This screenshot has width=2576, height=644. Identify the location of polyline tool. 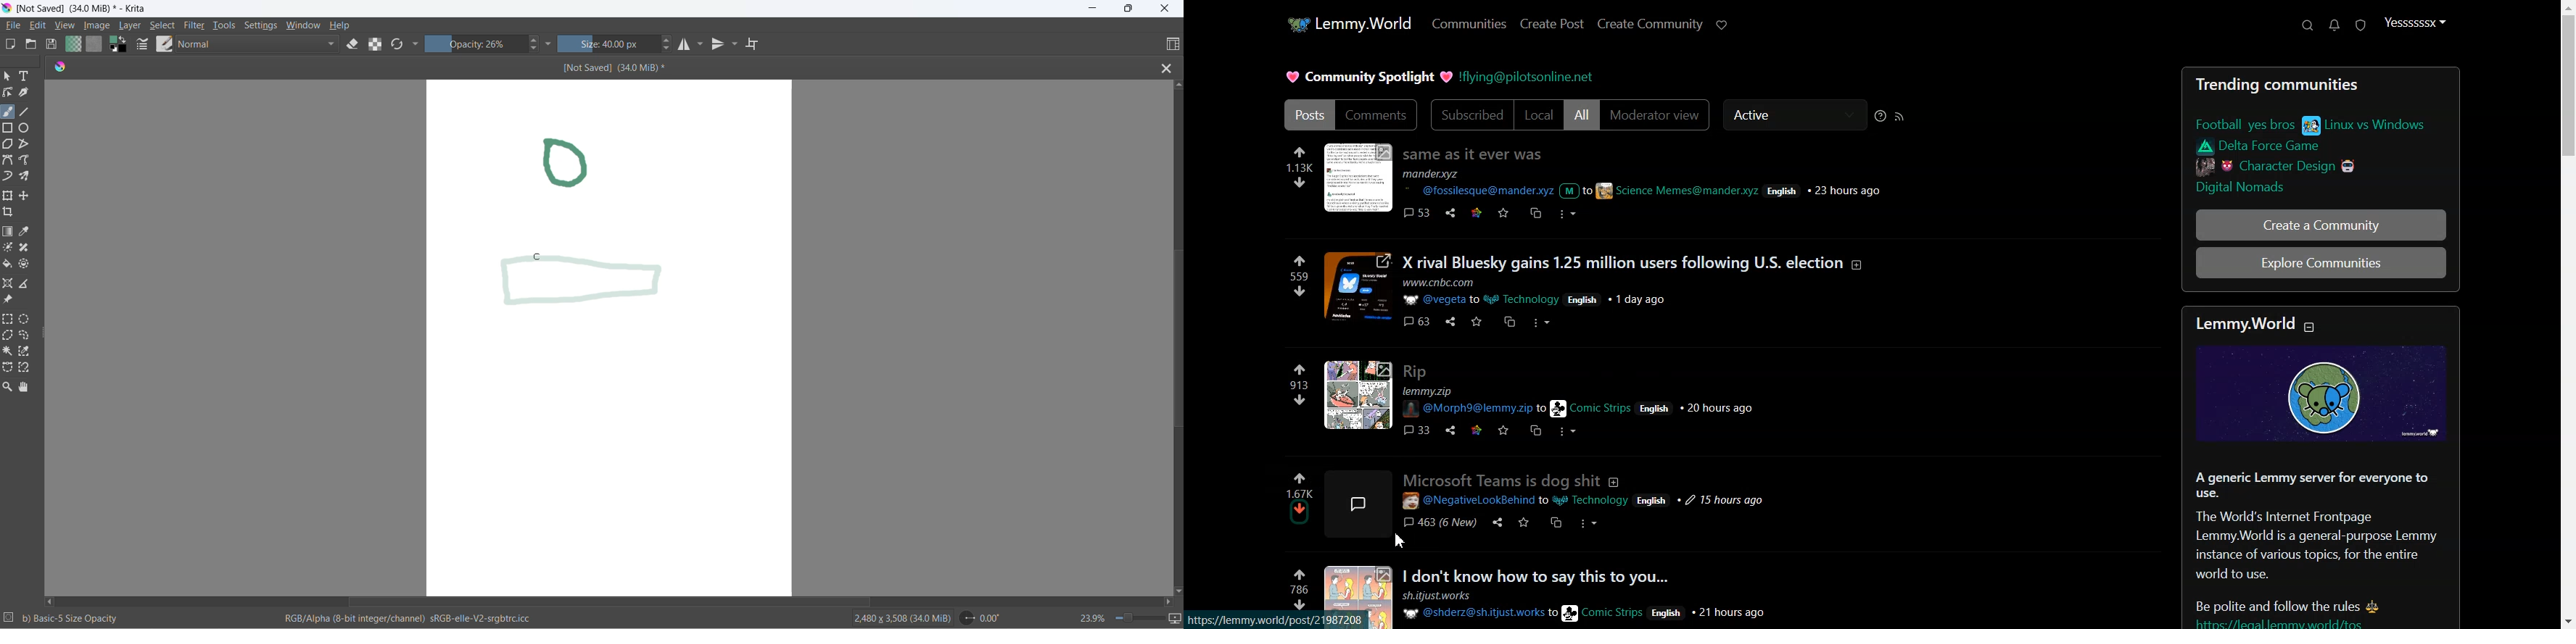
(28, 144).